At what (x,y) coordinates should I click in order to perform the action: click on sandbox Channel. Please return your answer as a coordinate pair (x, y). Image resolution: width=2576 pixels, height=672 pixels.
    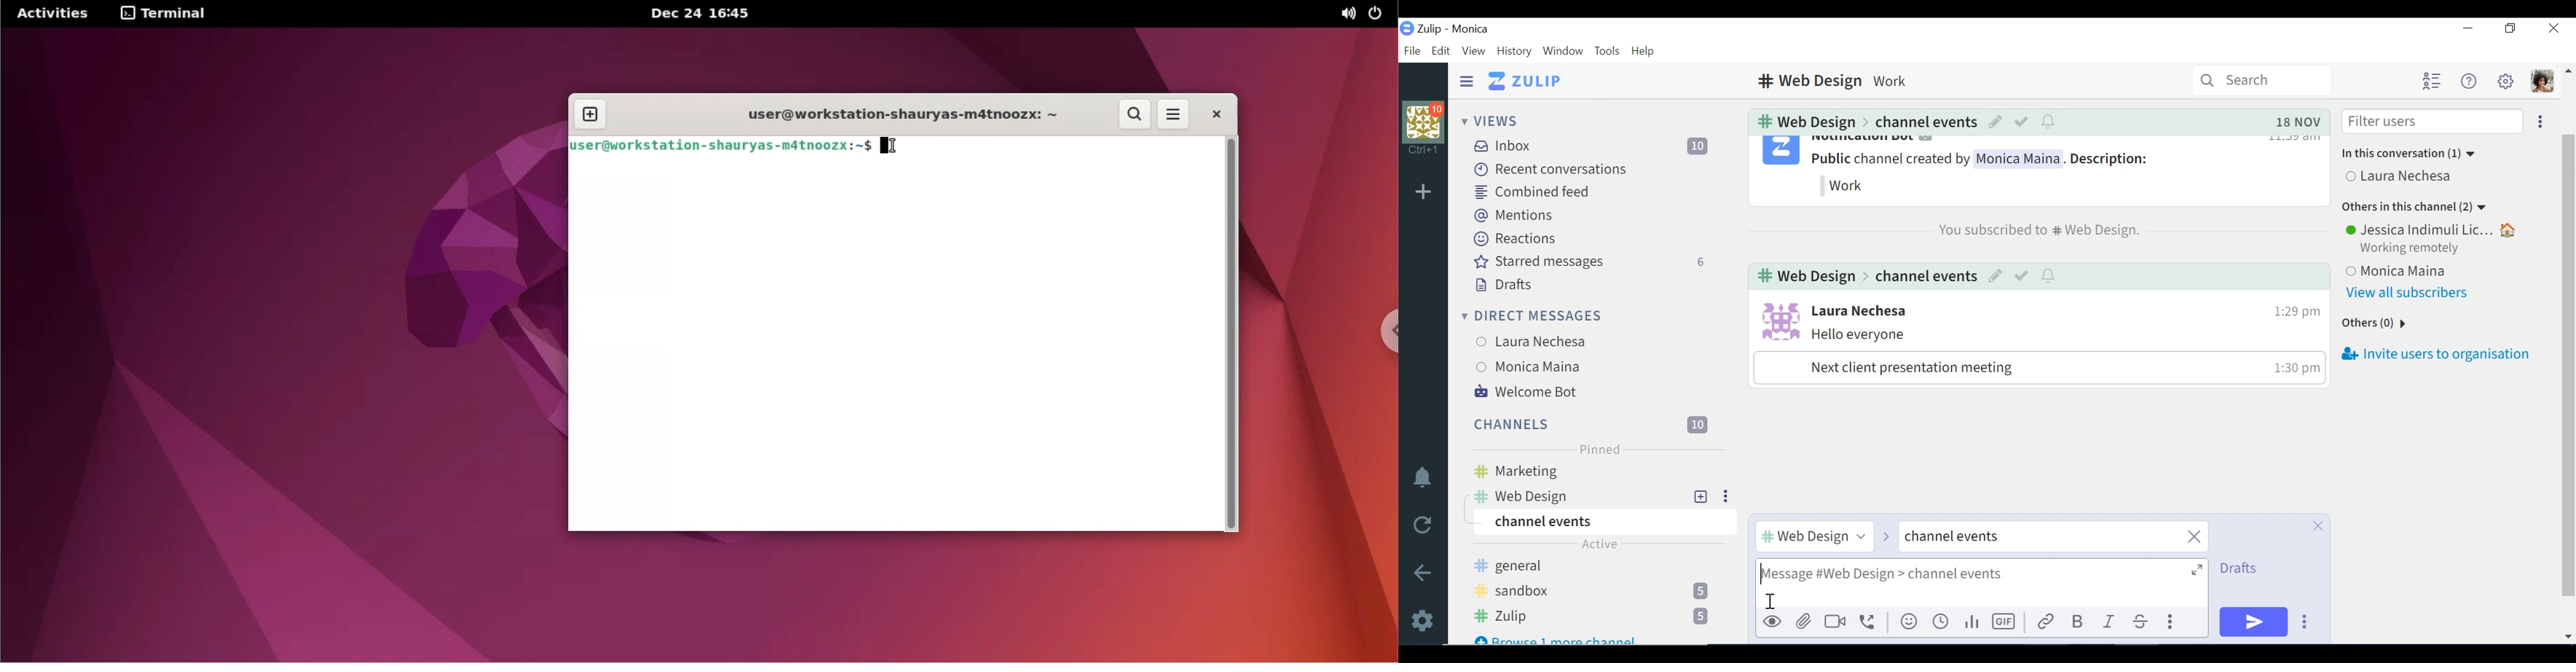
    Looking at the image, I should click on (1597, 592).